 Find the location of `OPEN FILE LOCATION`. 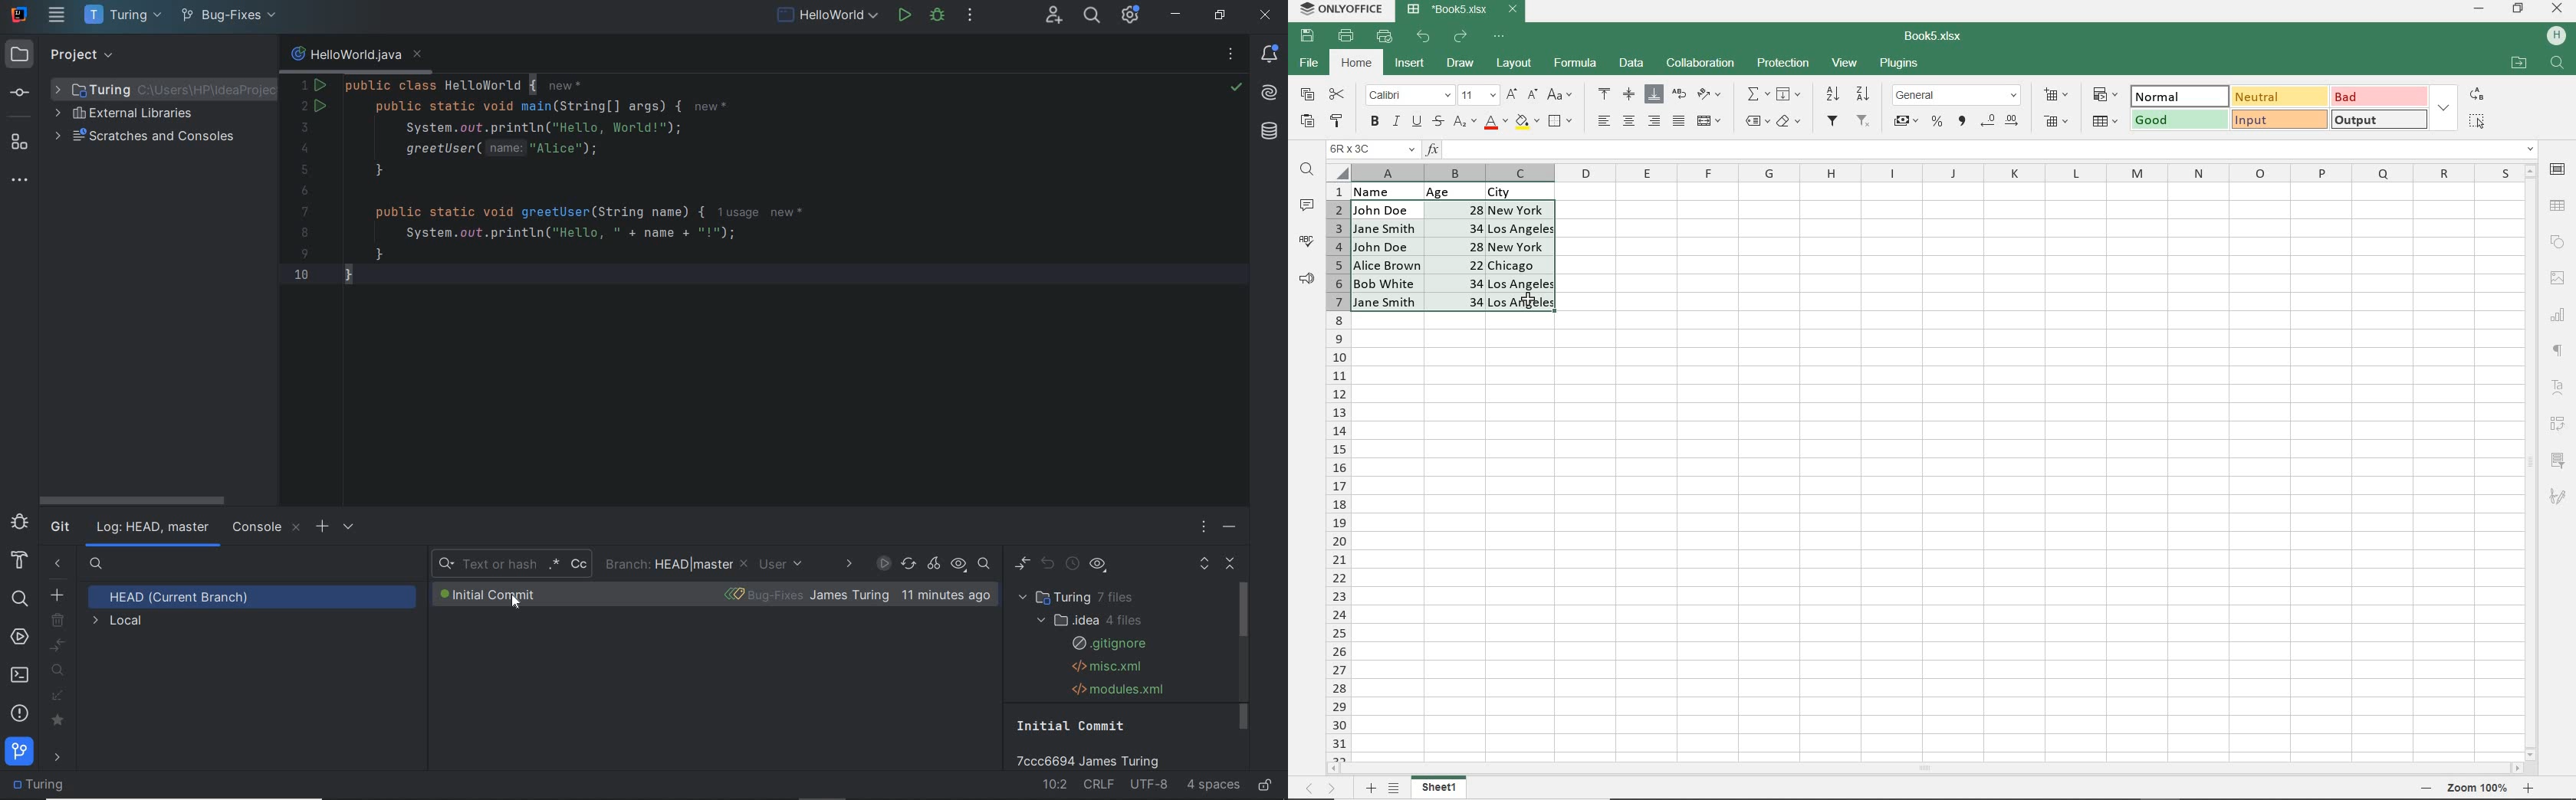

OPEN FILE LOCATION is located at coordinates (2518, 64).